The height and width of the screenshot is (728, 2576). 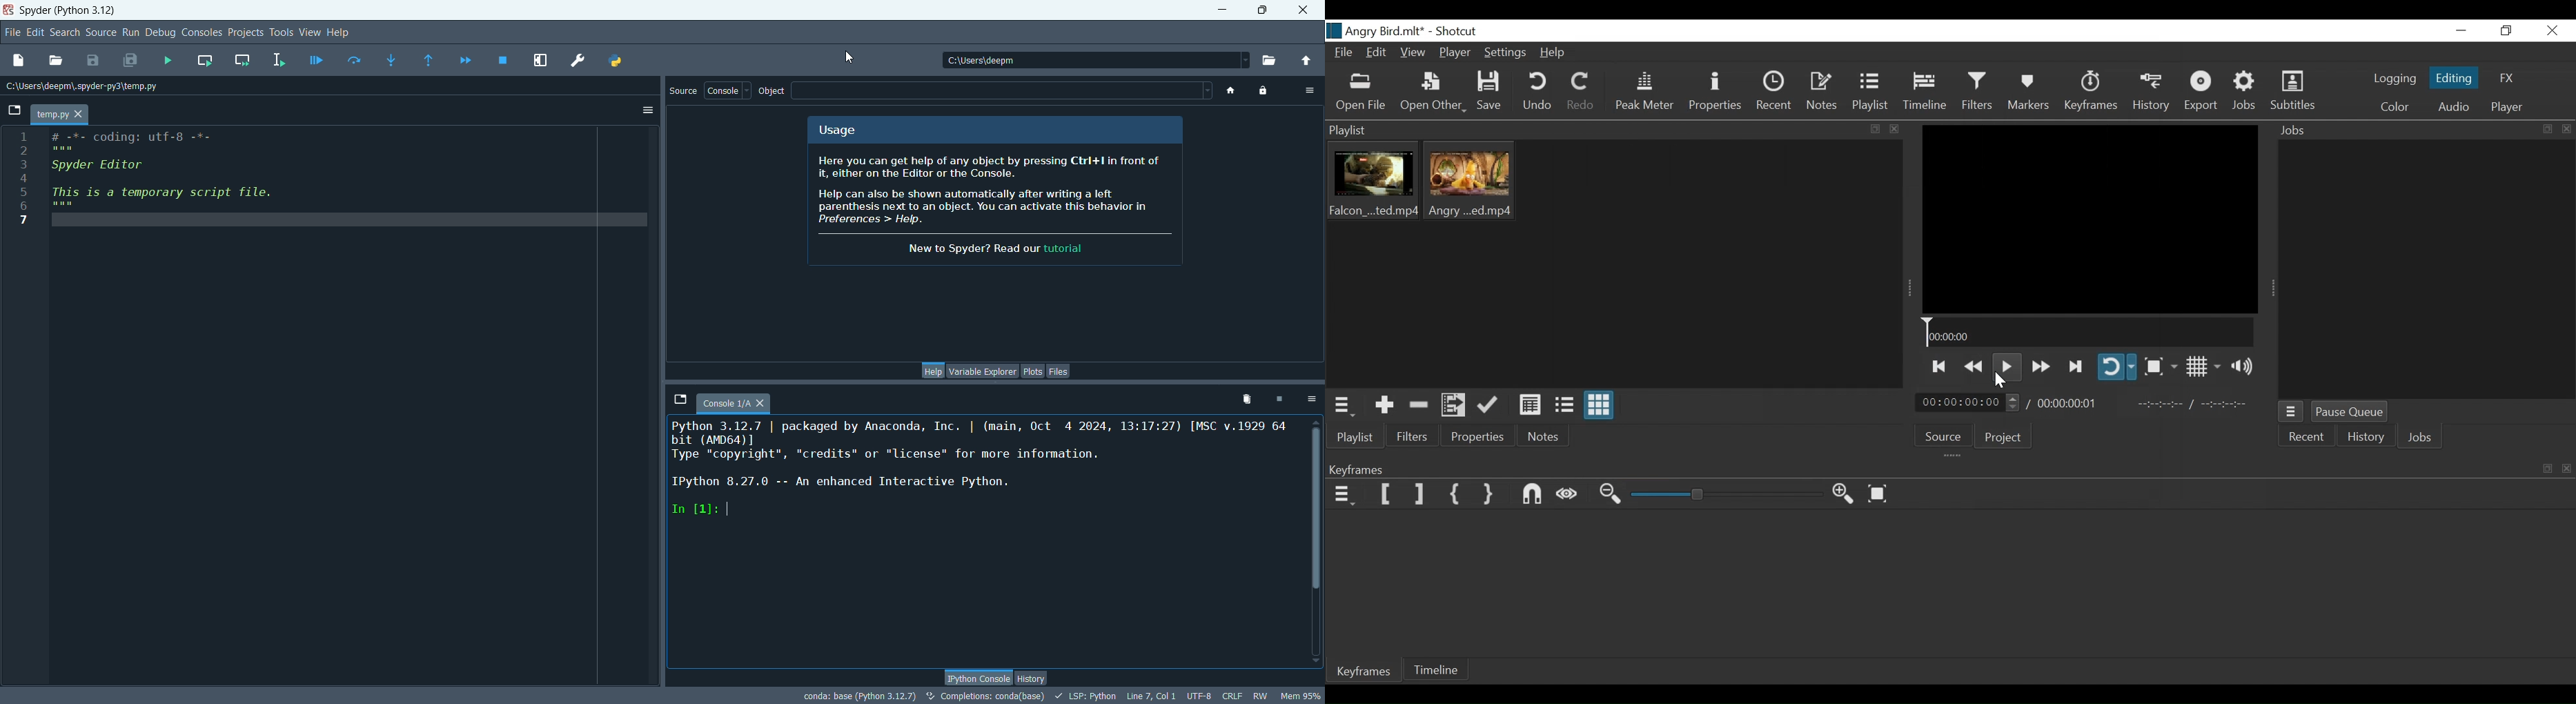 What do you see at coordinates (2464, 31) in the screenshot?
I see `Minimize` at bounding box center [2464, 31].